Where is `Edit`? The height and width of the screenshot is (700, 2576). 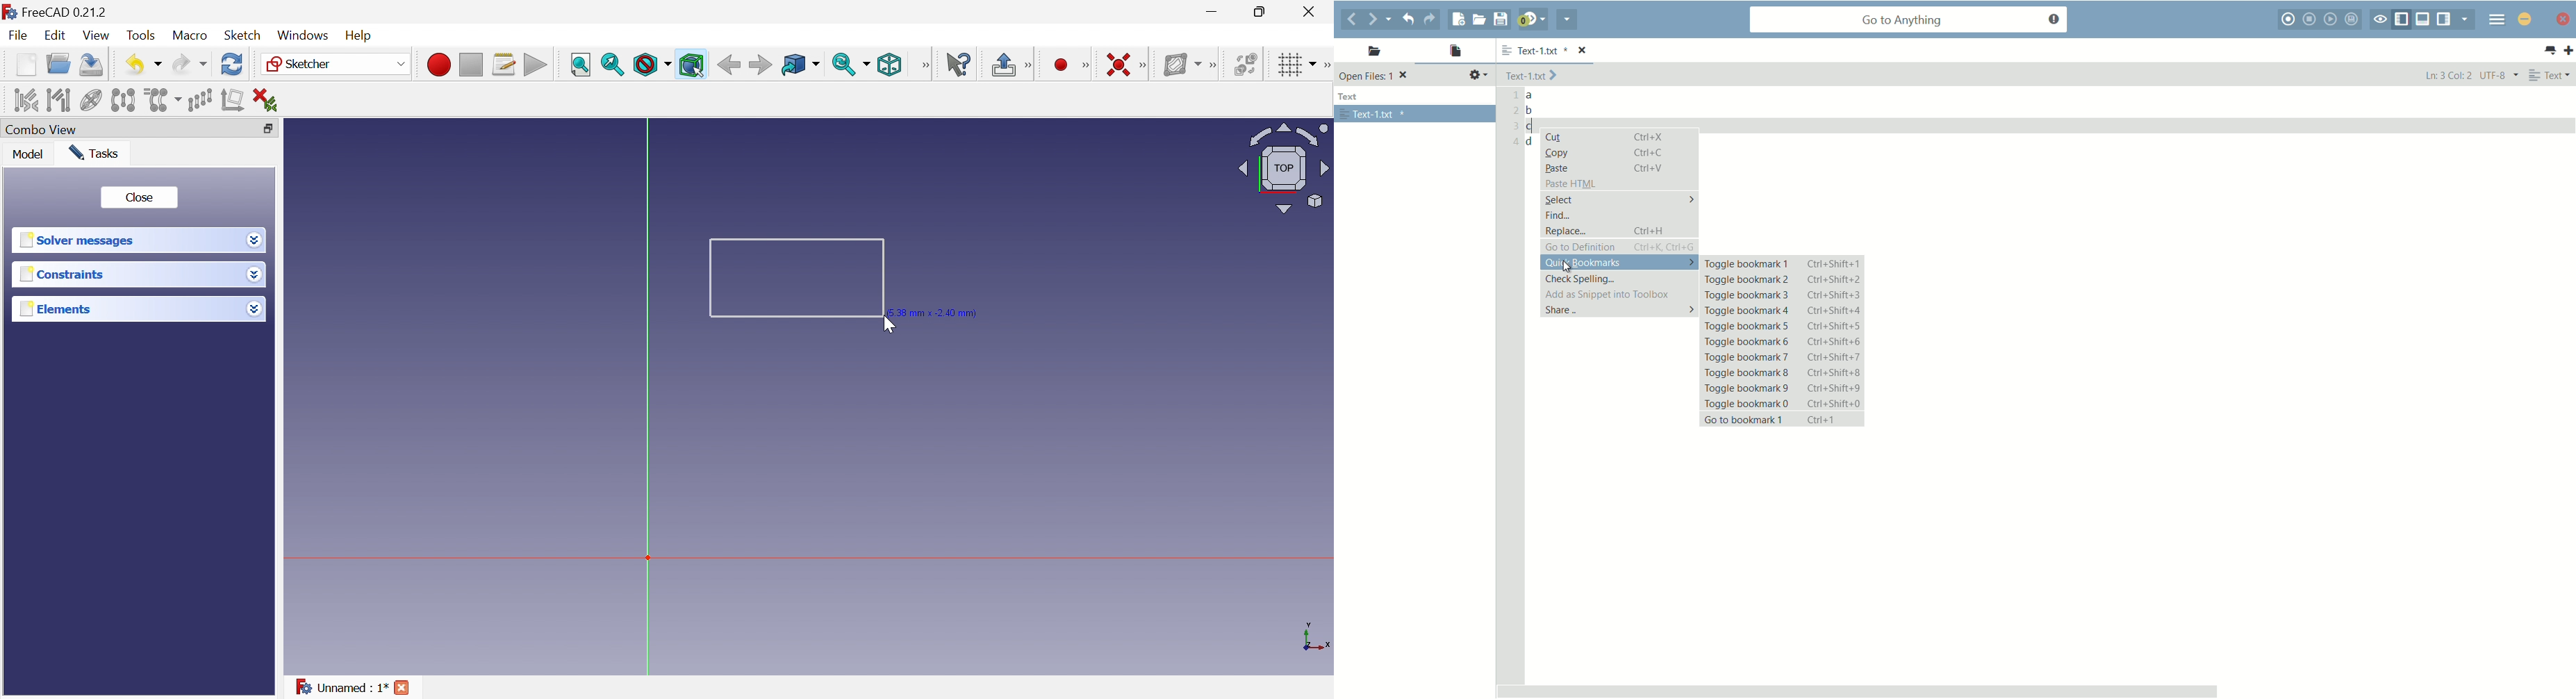 Edit is located at coordinates (55, 36).